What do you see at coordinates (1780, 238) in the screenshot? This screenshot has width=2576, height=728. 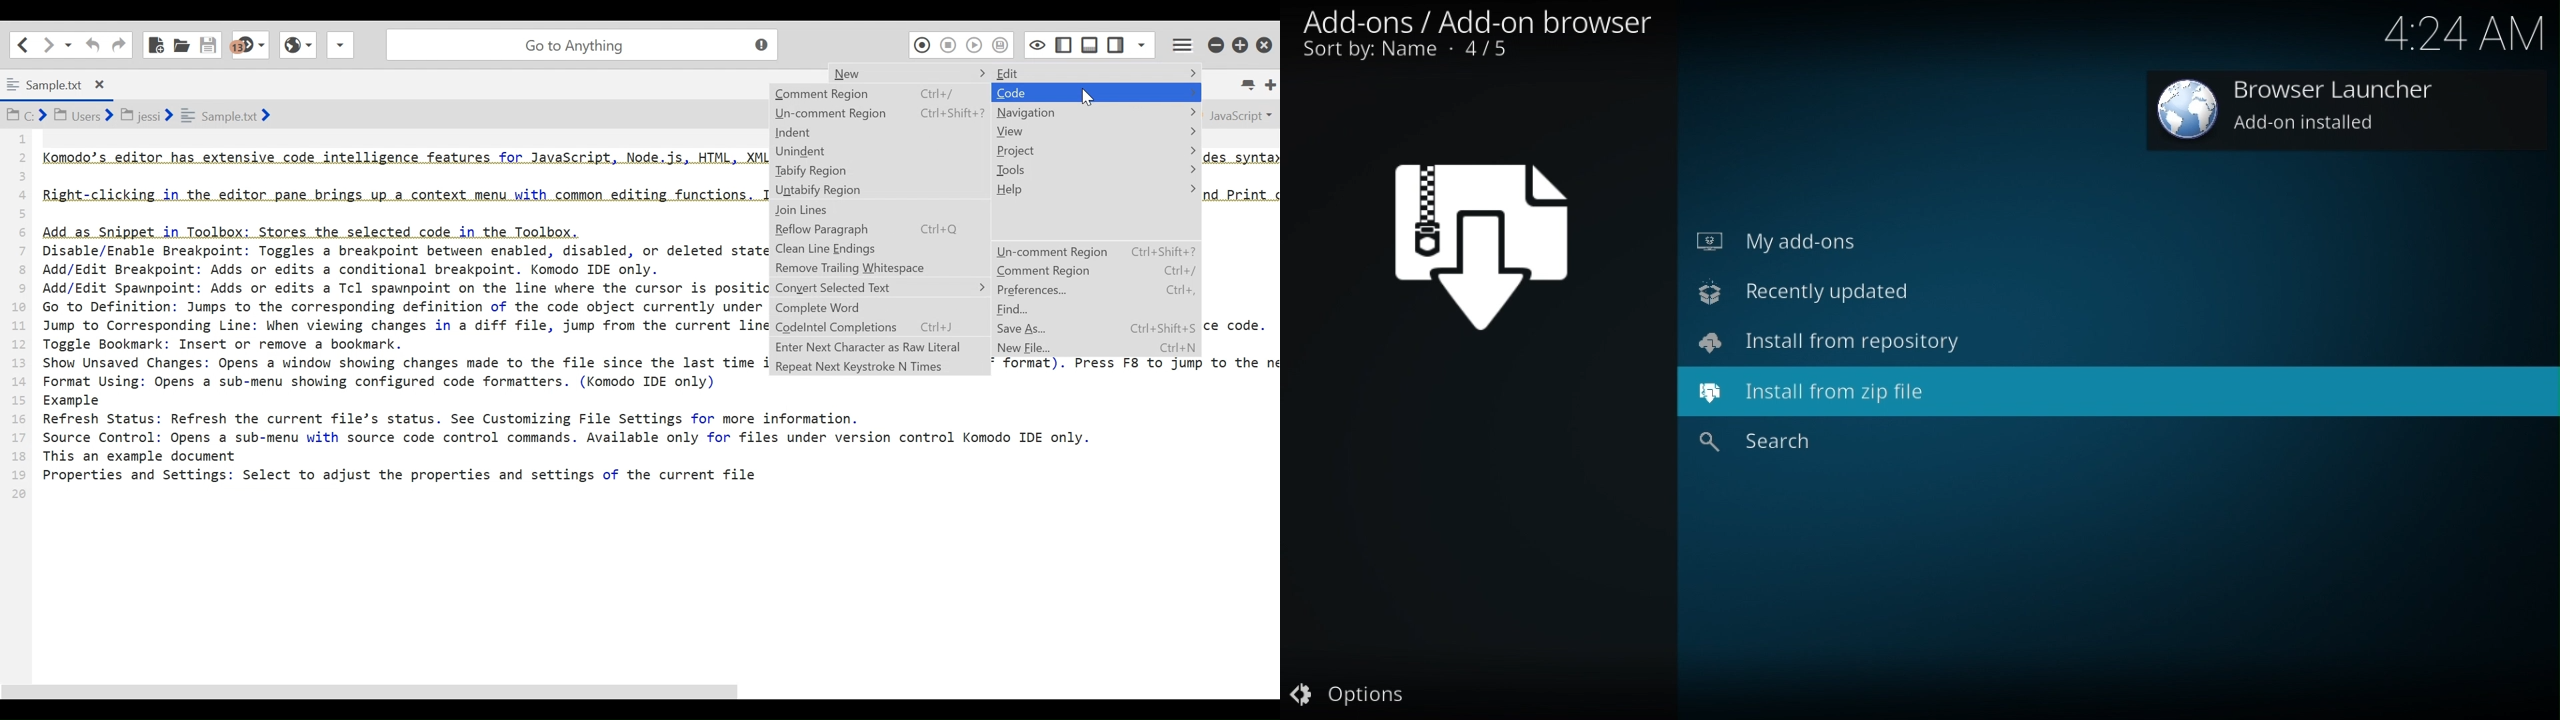 I see `my add ons` at bounding box center [1780, 238].